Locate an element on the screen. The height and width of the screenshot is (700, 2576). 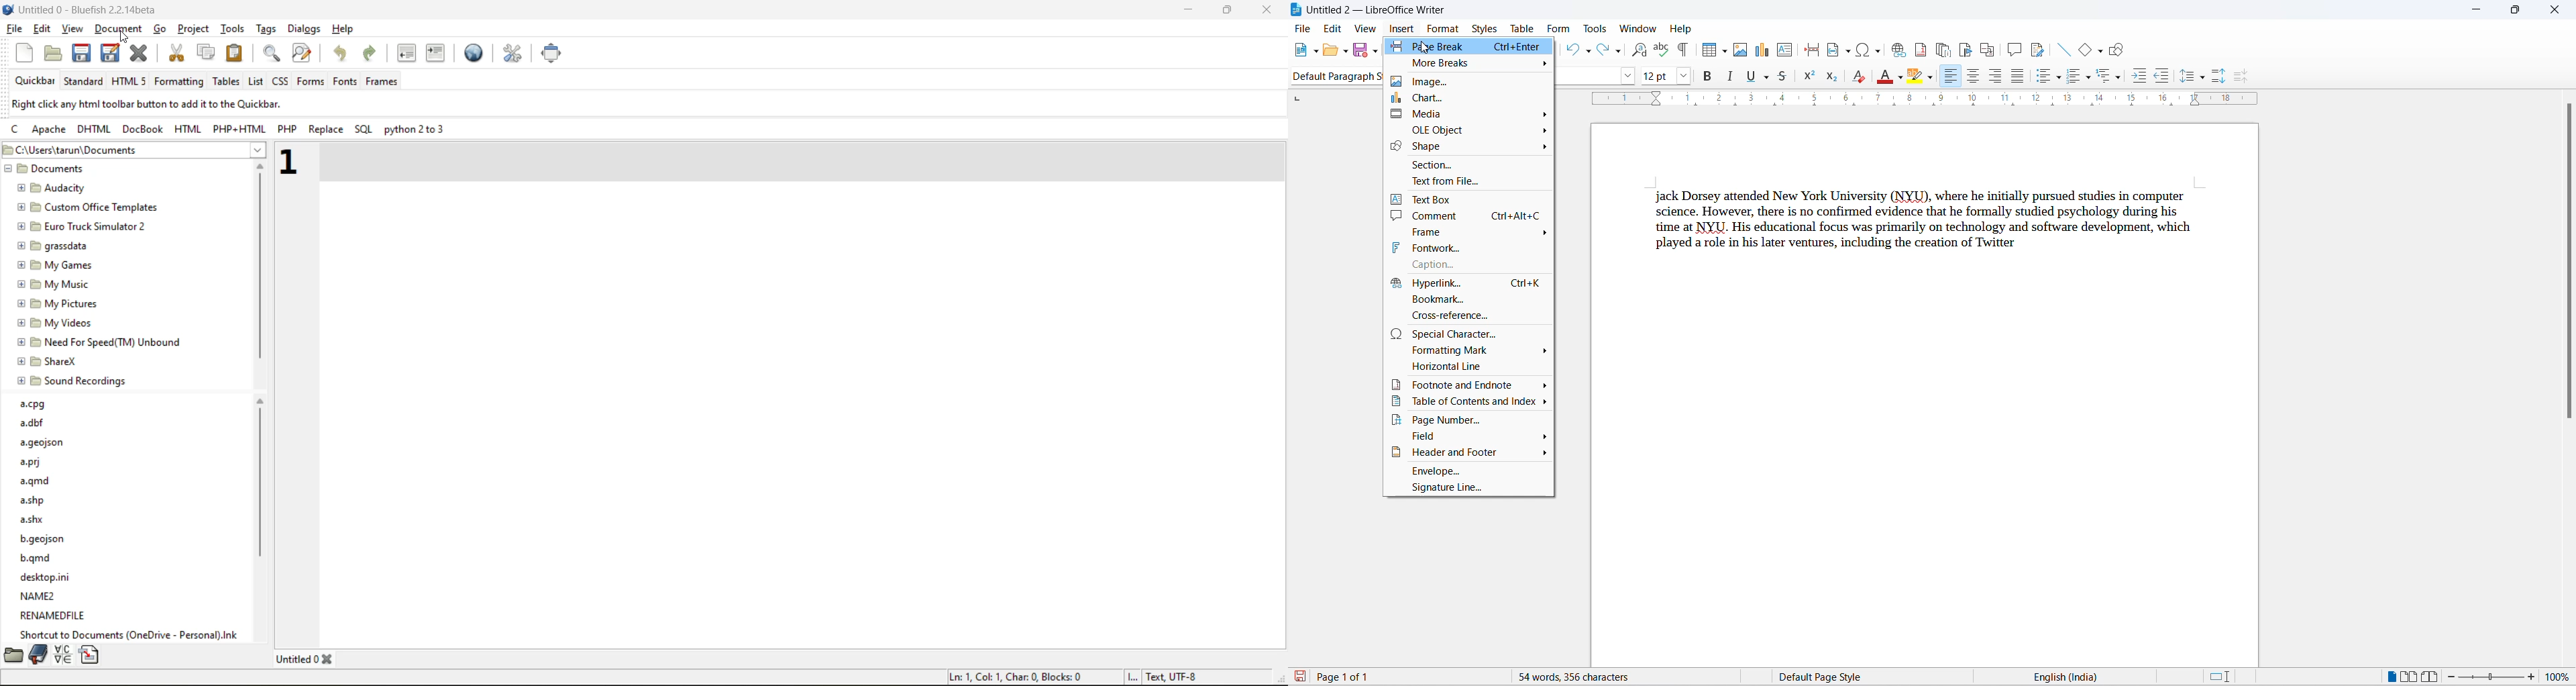
insert special character is located at coordinates (1860, 50).